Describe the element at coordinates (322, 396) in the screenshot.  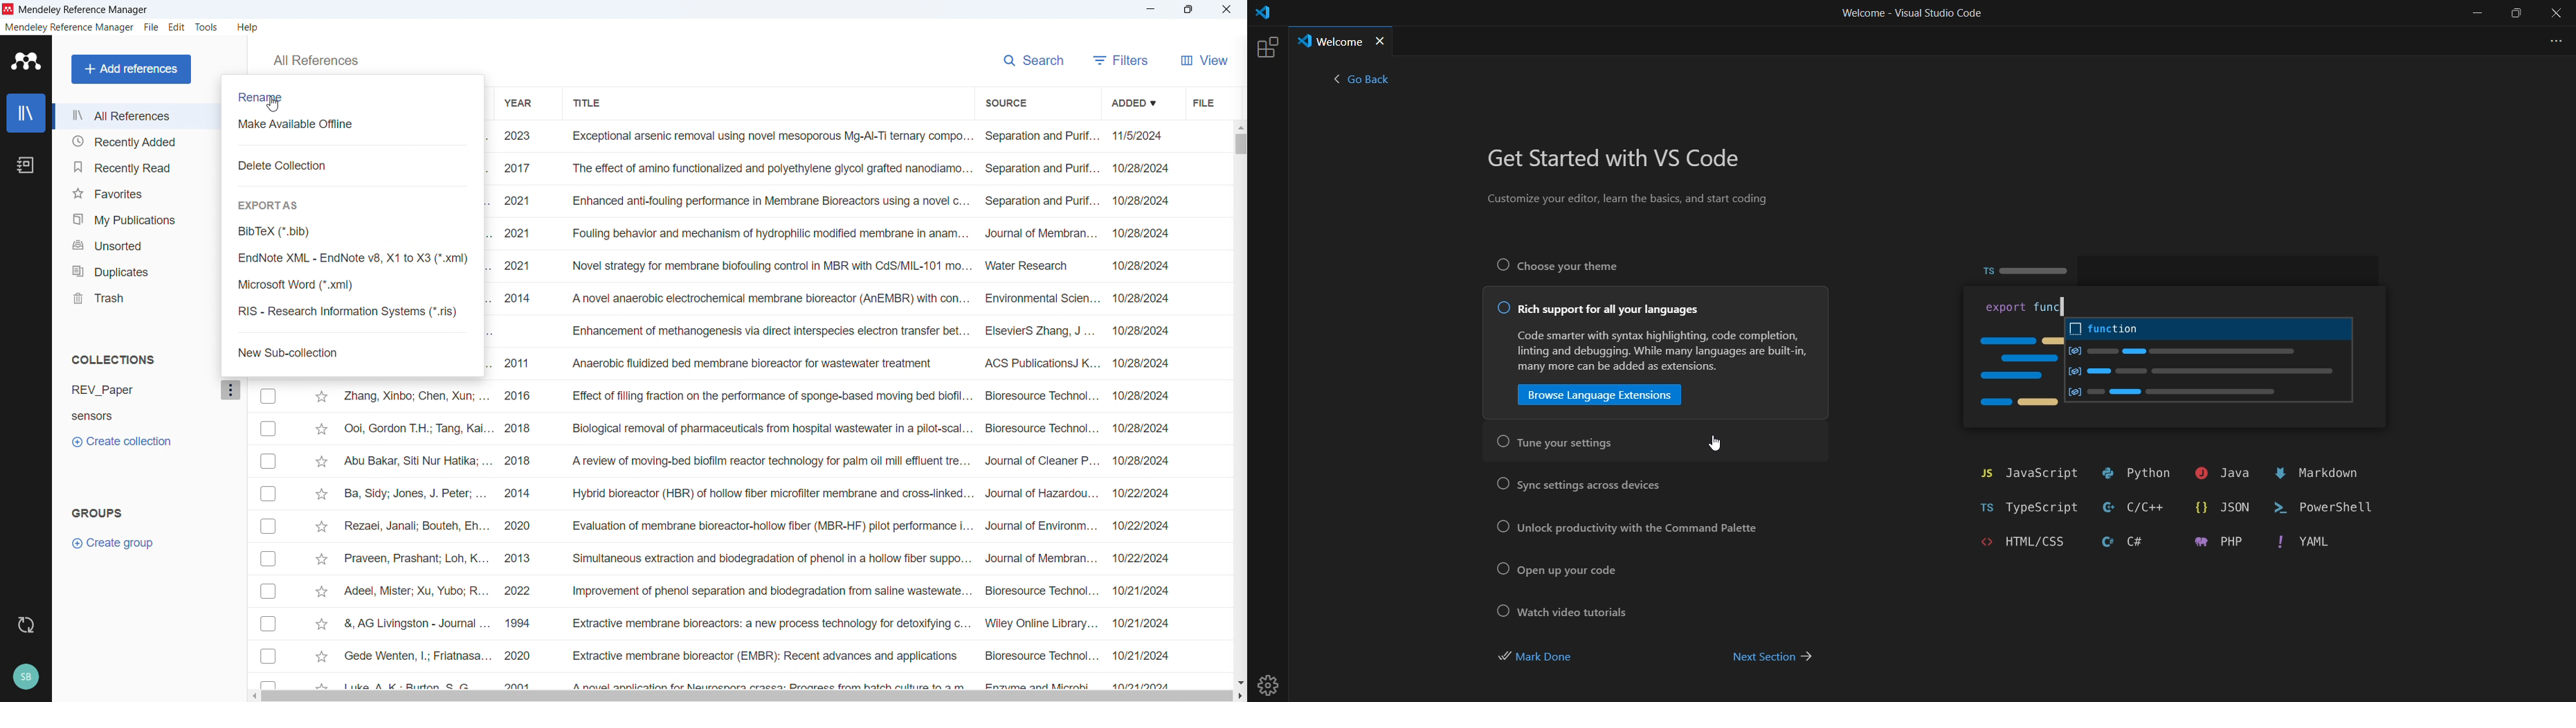
I see `Star mark respective publication` at that location.